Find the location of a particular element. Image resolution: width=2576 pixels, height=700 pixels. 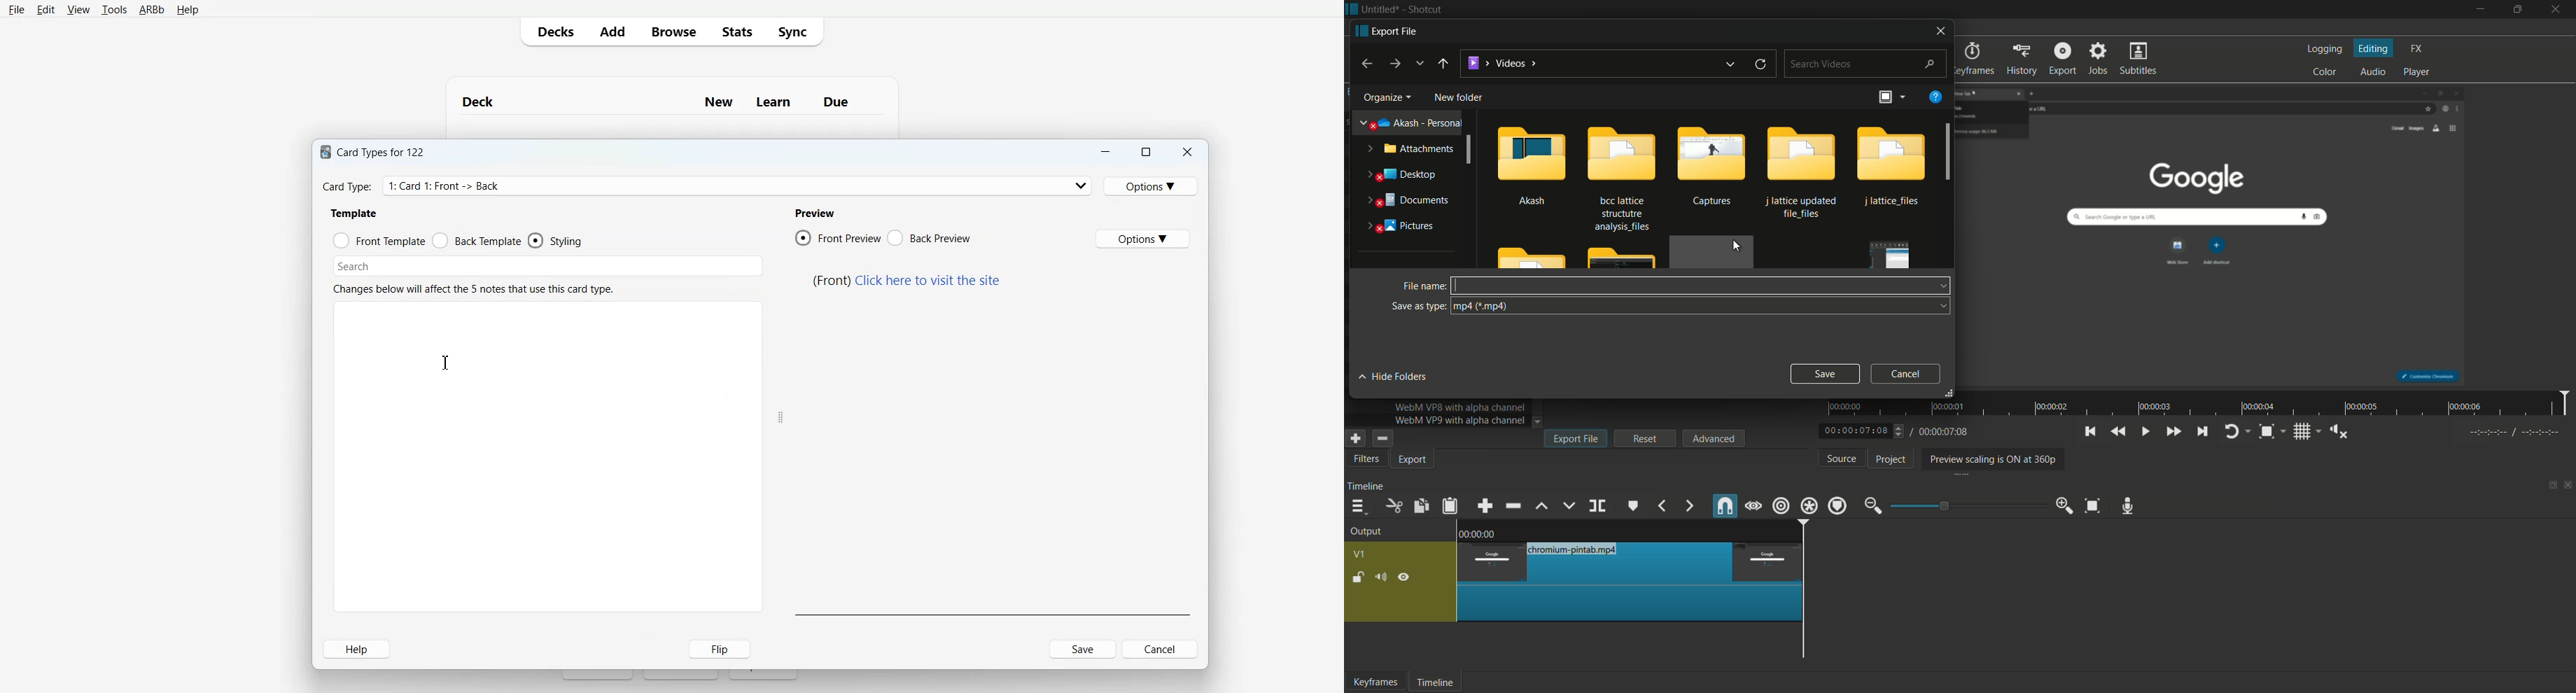

zoom in is located at coordinates (2065, 504).